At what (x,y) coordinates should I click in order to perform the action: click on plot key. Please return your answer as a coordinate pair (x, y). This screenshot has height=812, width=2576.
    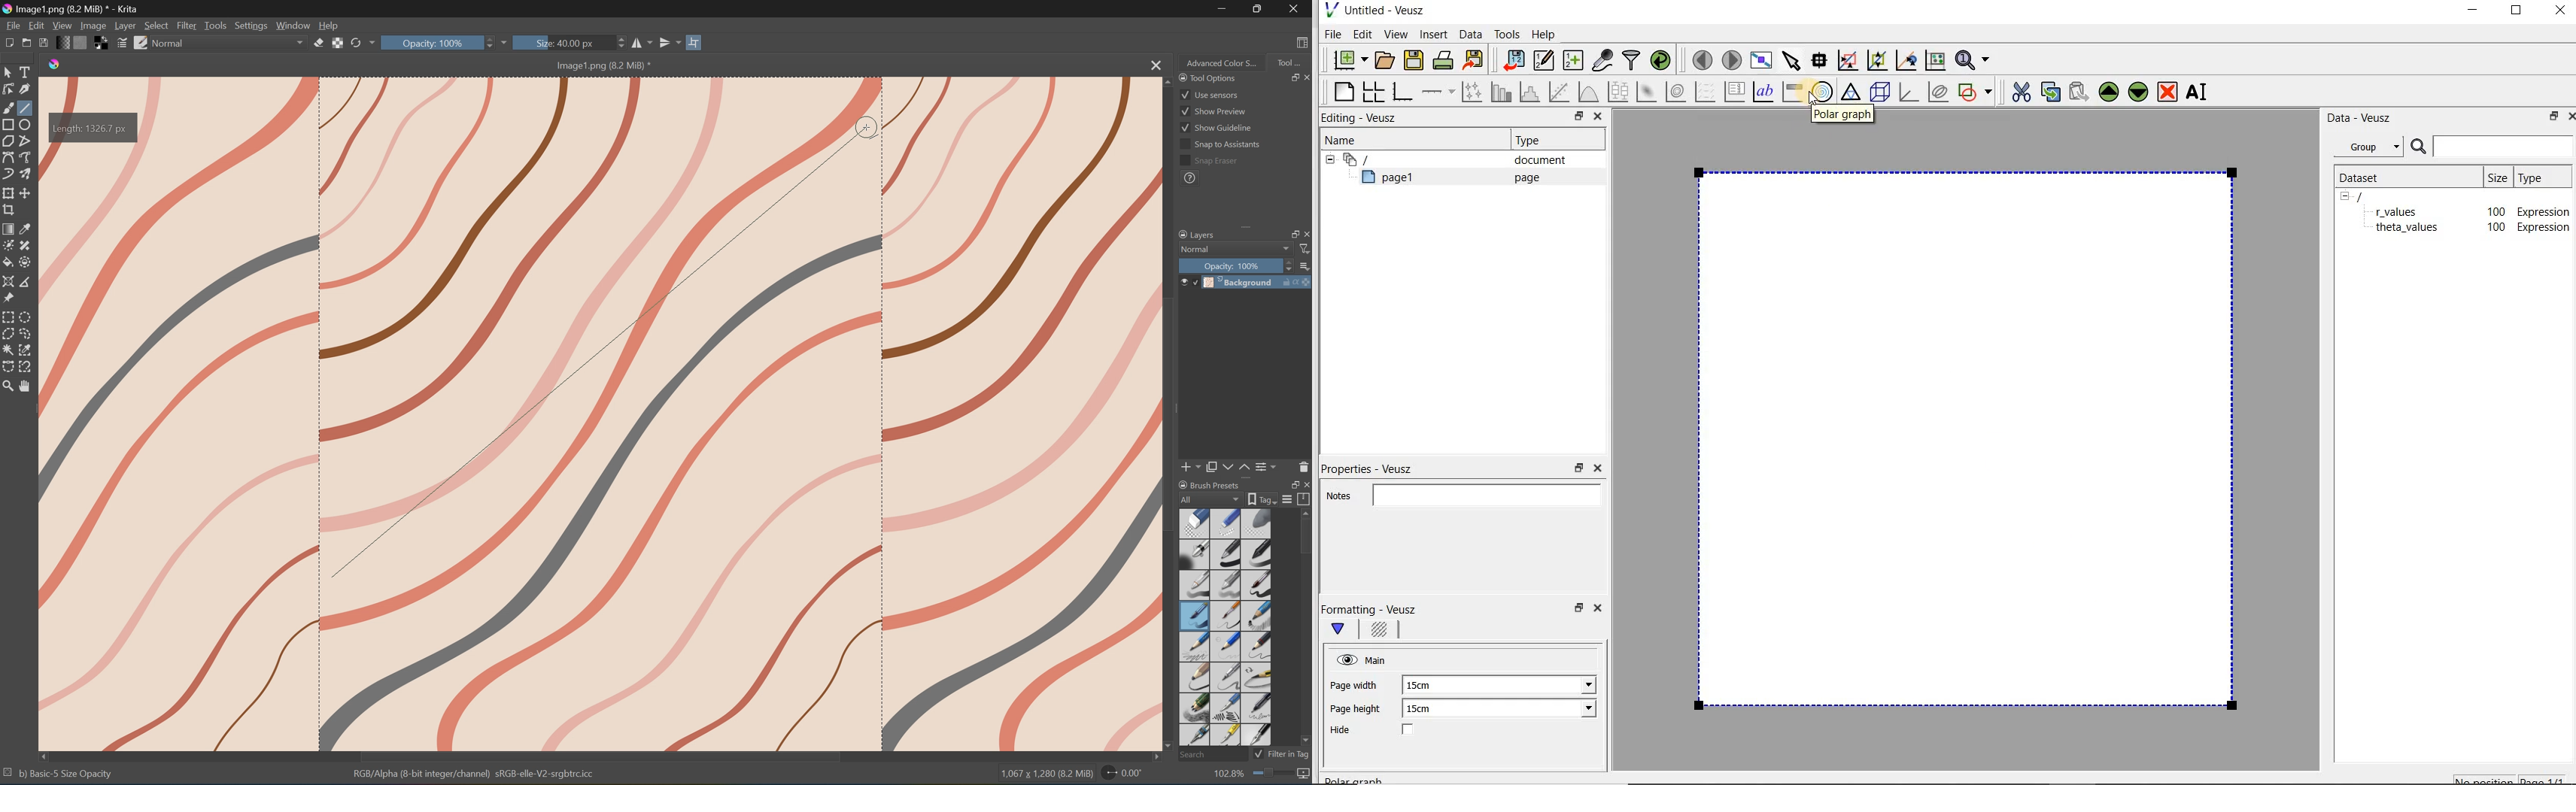
    Looking at the image, I should click on (1736, 92).